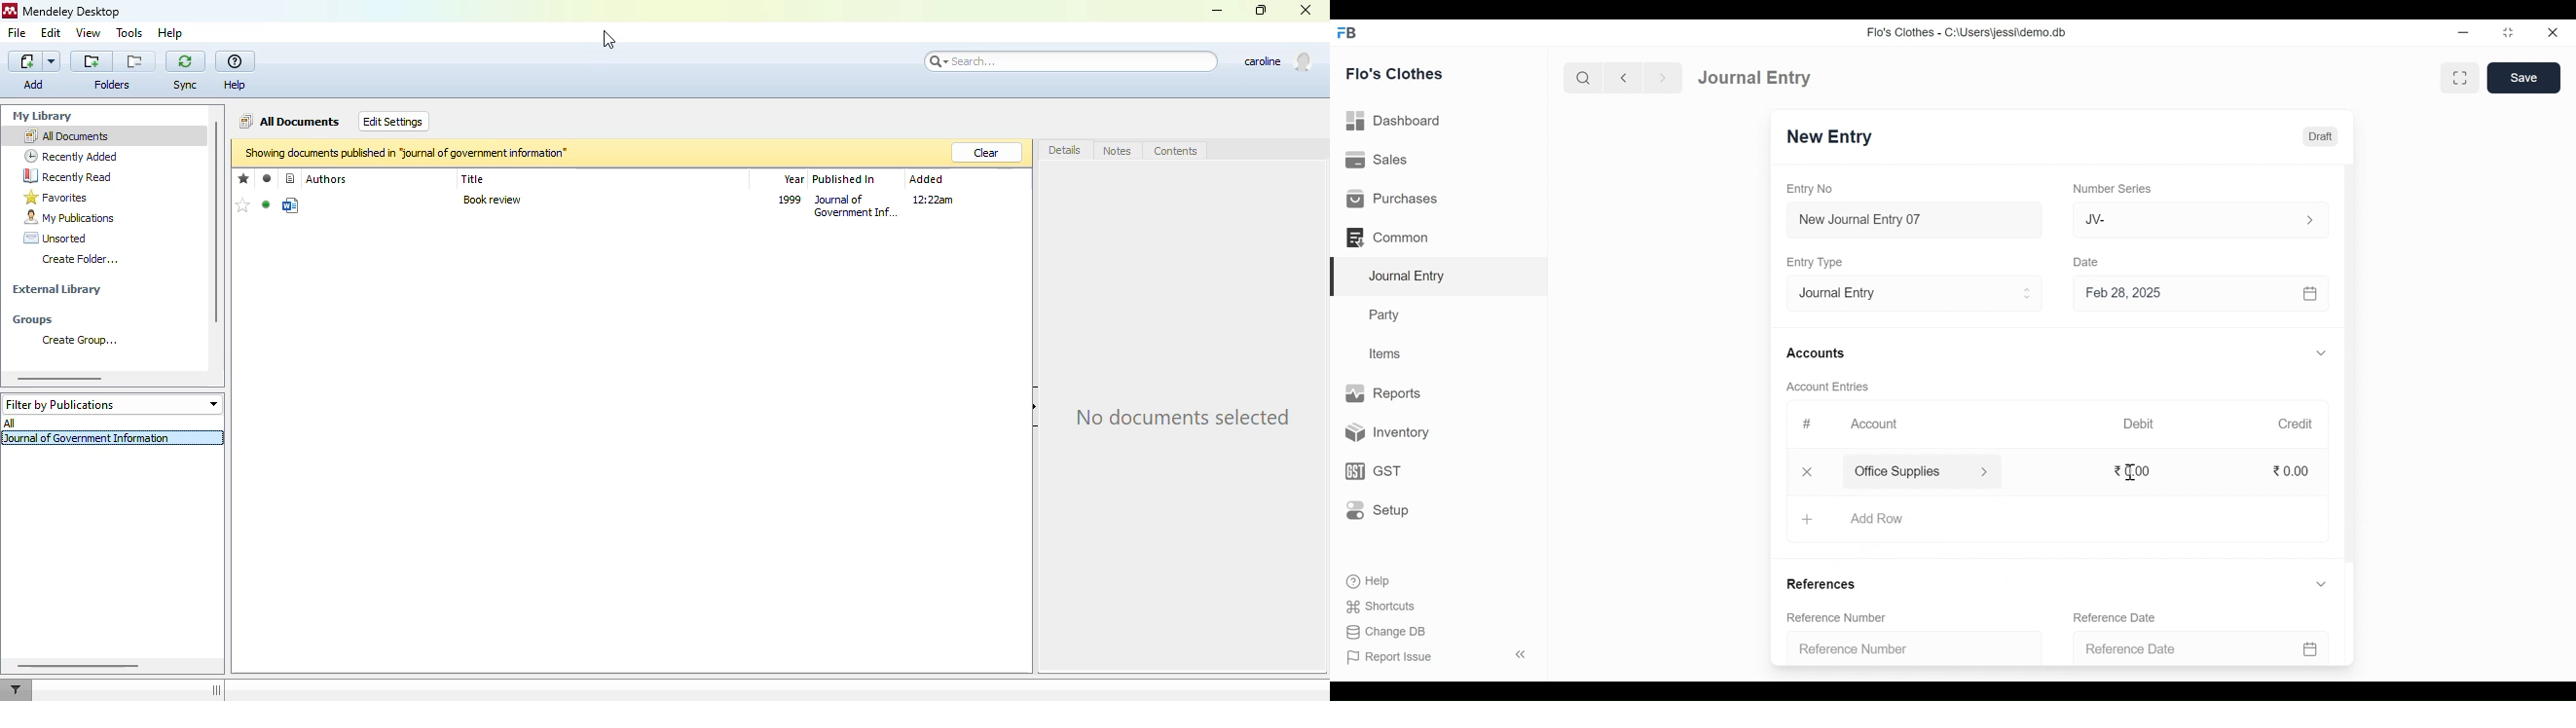  I want to click on Accounts, so click(1815, 354).